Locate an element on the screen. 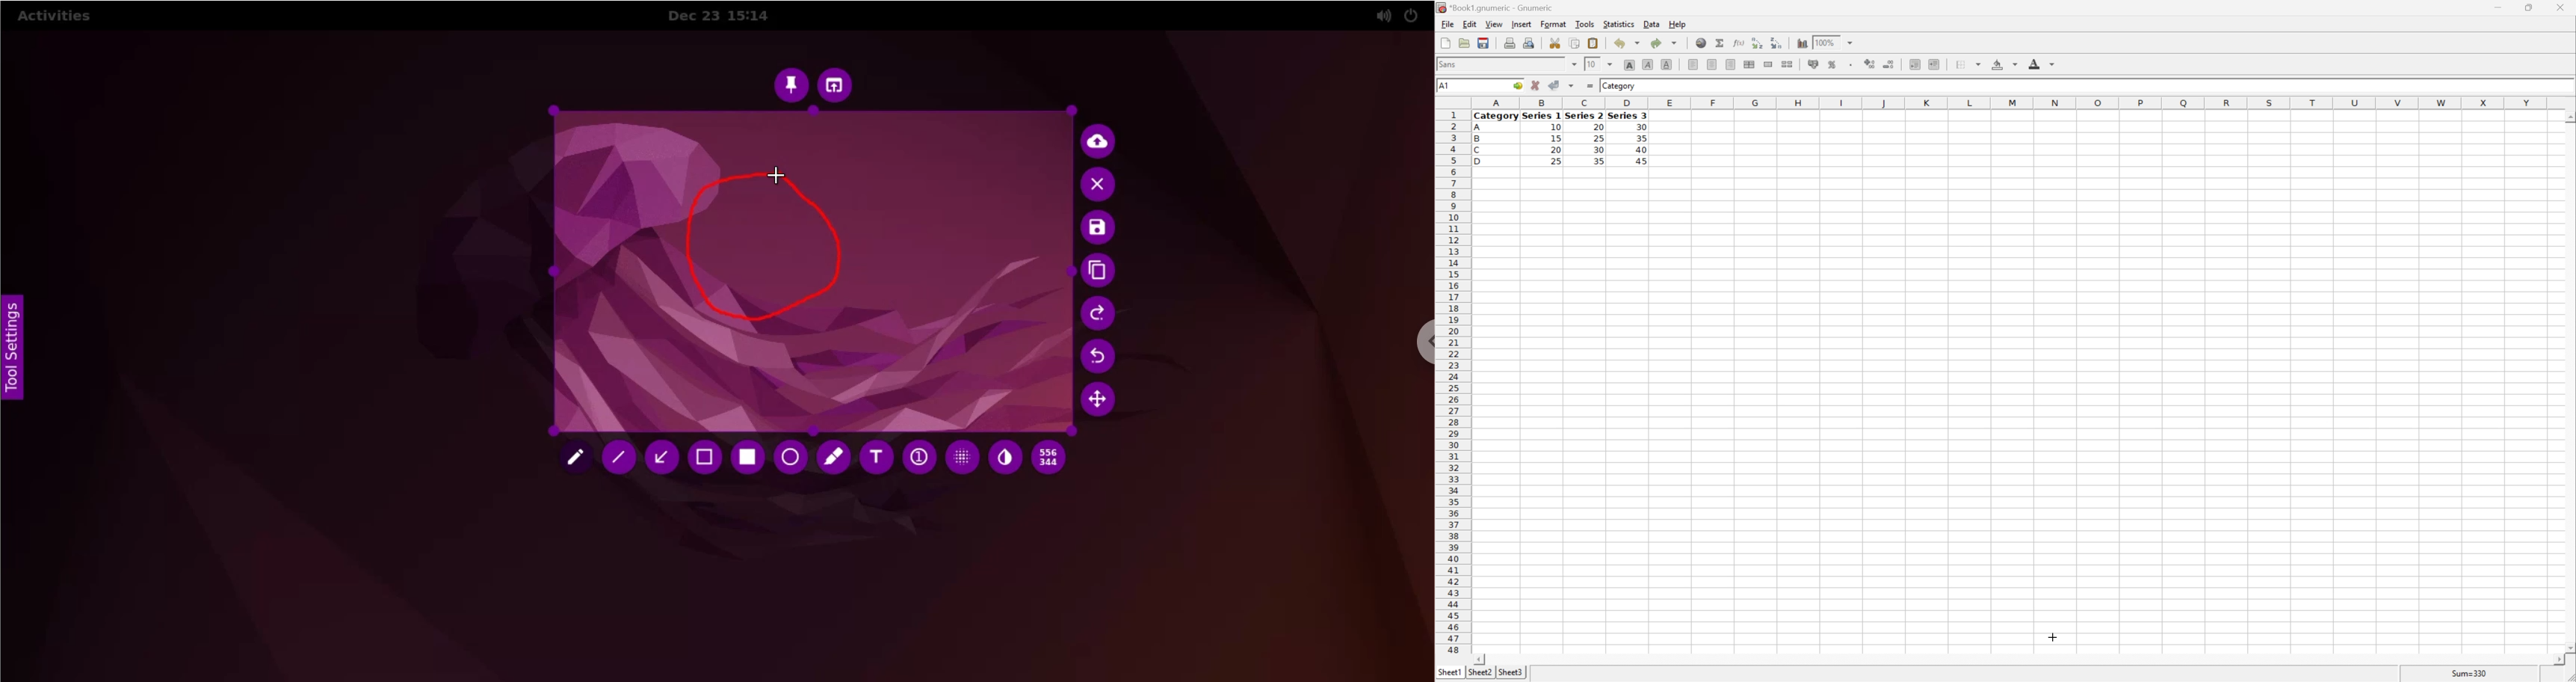 This screenshot has height=700, width=2576. 25 is located at coordinates (1599, 138).